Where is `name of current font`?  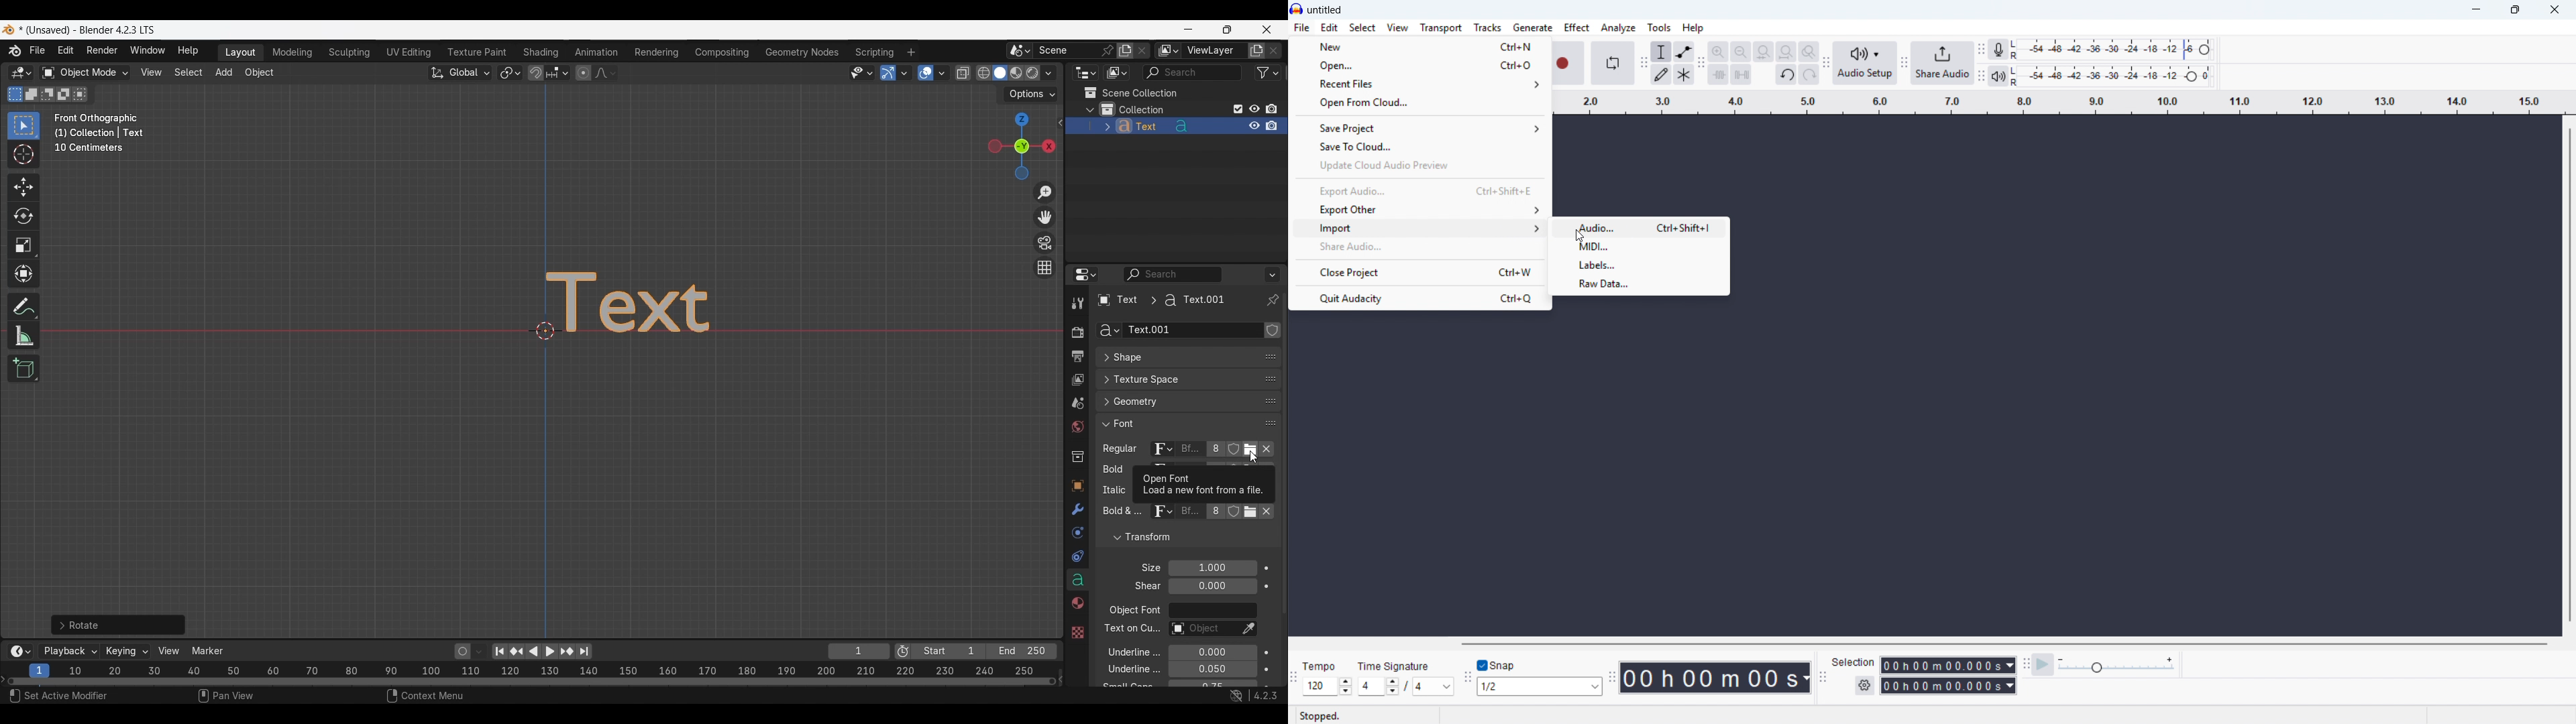 name of current font is located at coordinates (1190, 516).